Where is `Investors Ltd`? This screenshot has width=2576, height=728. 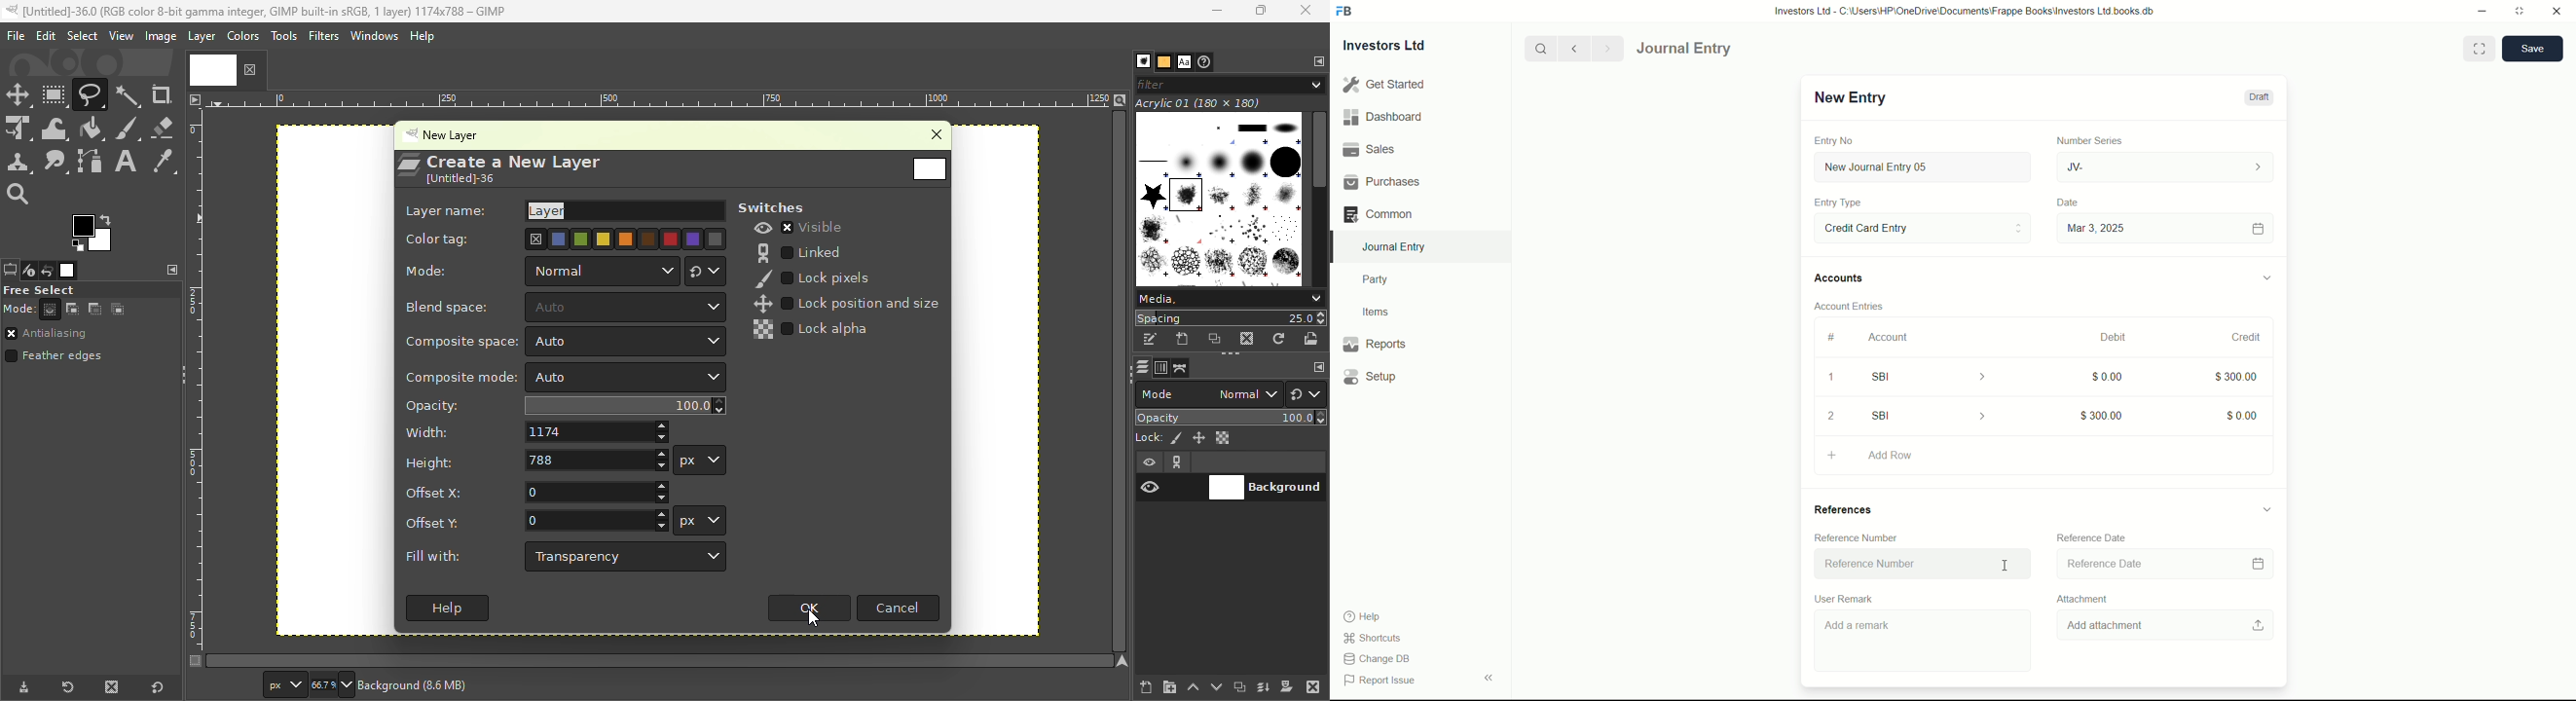
Investors Ltd is located at coordinates (1396, 47).